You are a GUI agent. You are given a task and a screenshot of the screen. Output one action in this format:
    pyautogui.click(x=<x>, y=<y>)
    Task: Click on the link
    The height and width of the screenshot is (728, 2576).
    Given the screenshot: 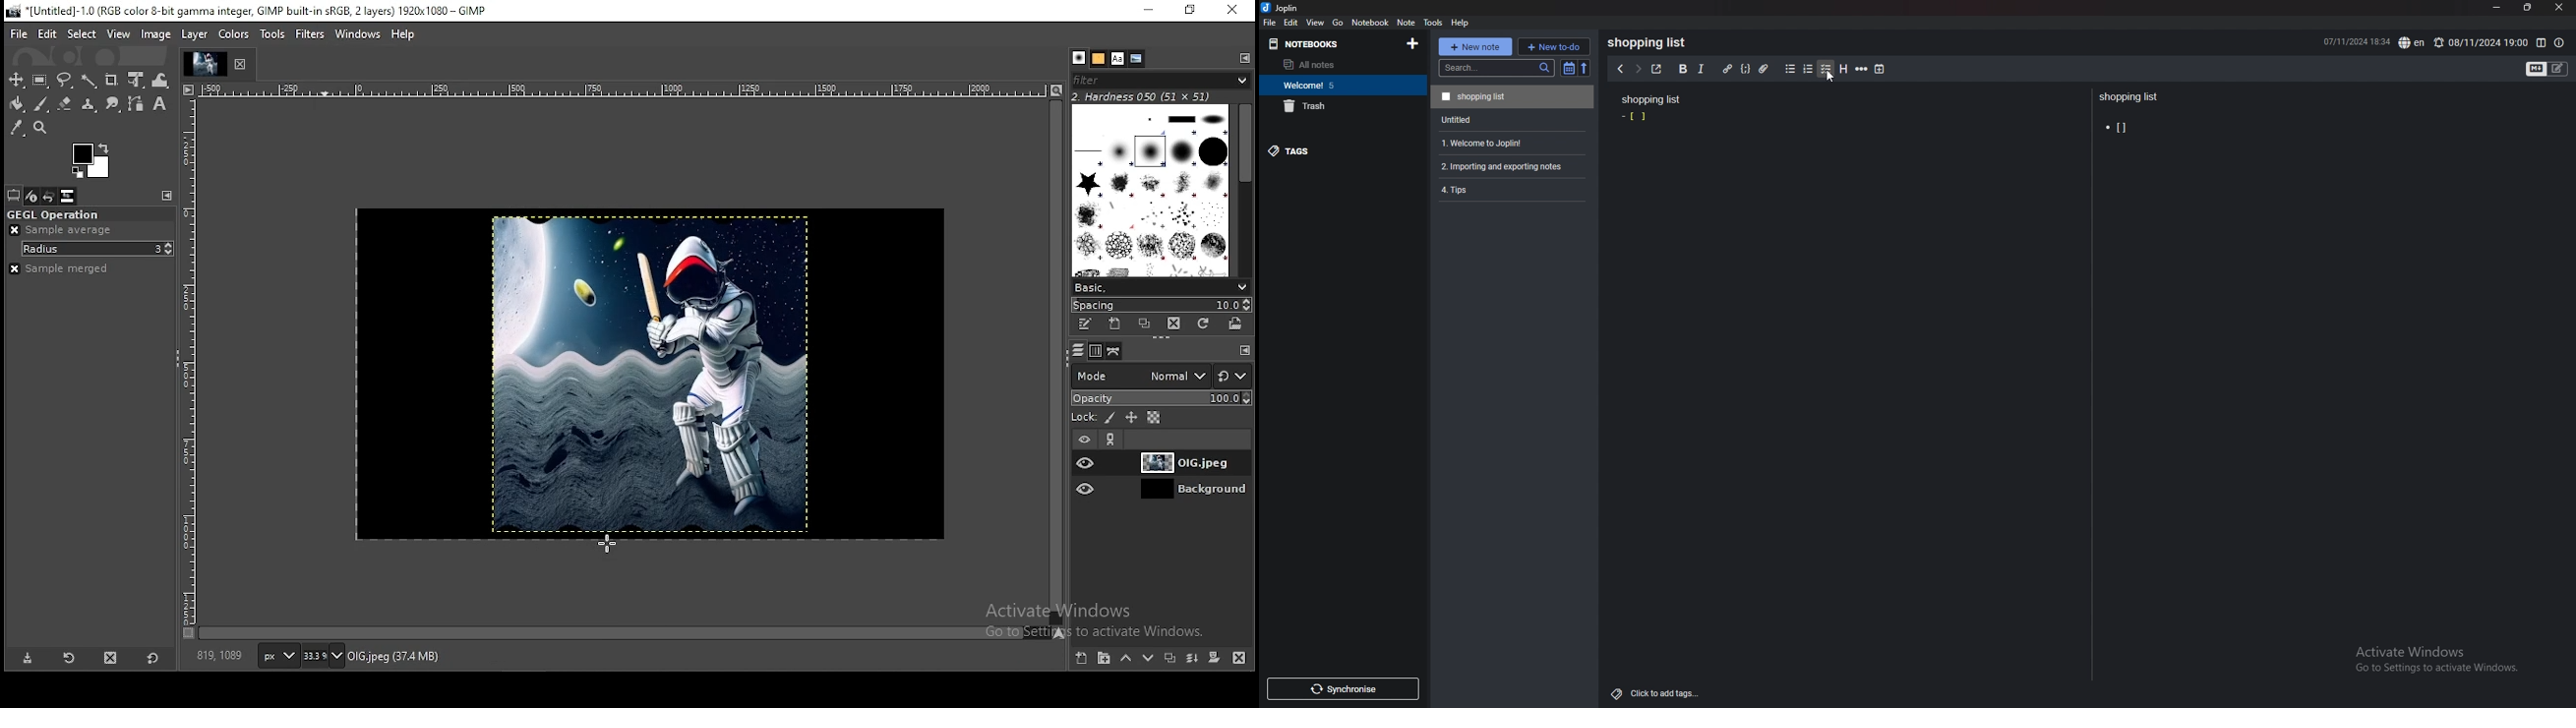 What is the action you would take?
    pyautogui.click(x=1114, y=439)
    